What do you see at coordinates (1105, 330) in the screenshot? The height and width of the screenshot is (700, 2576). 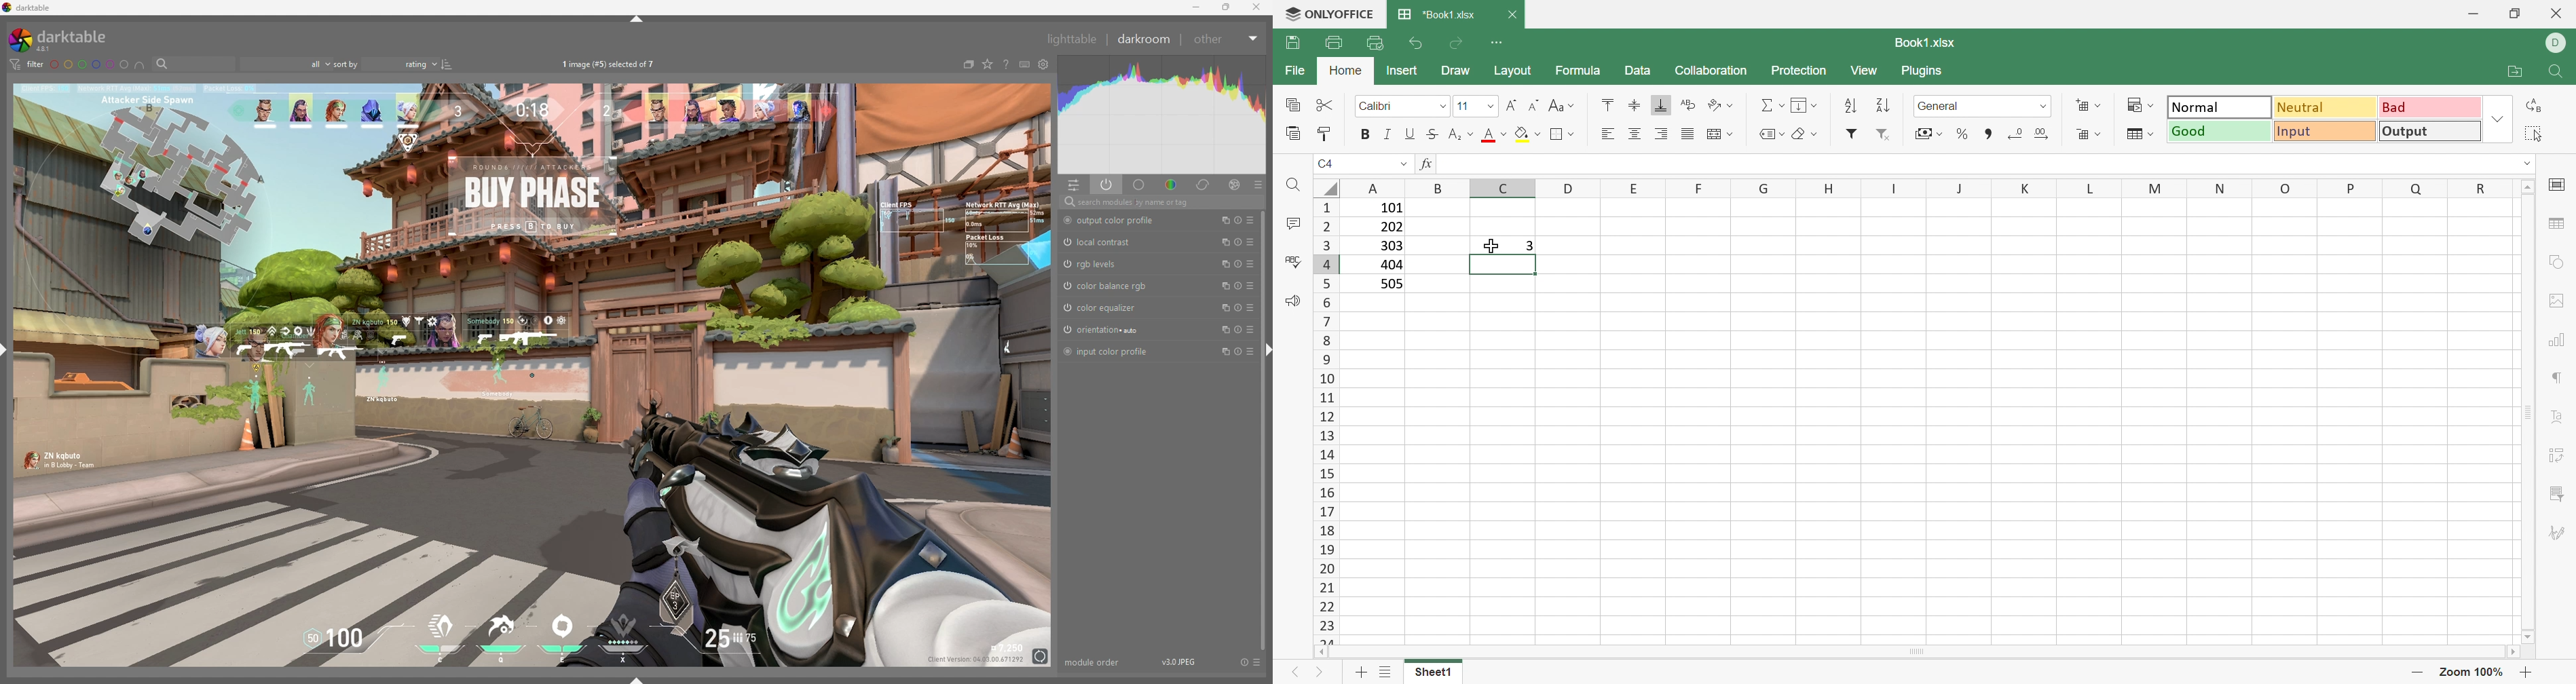 I see `orientation` at bounding box center [1105, 330].